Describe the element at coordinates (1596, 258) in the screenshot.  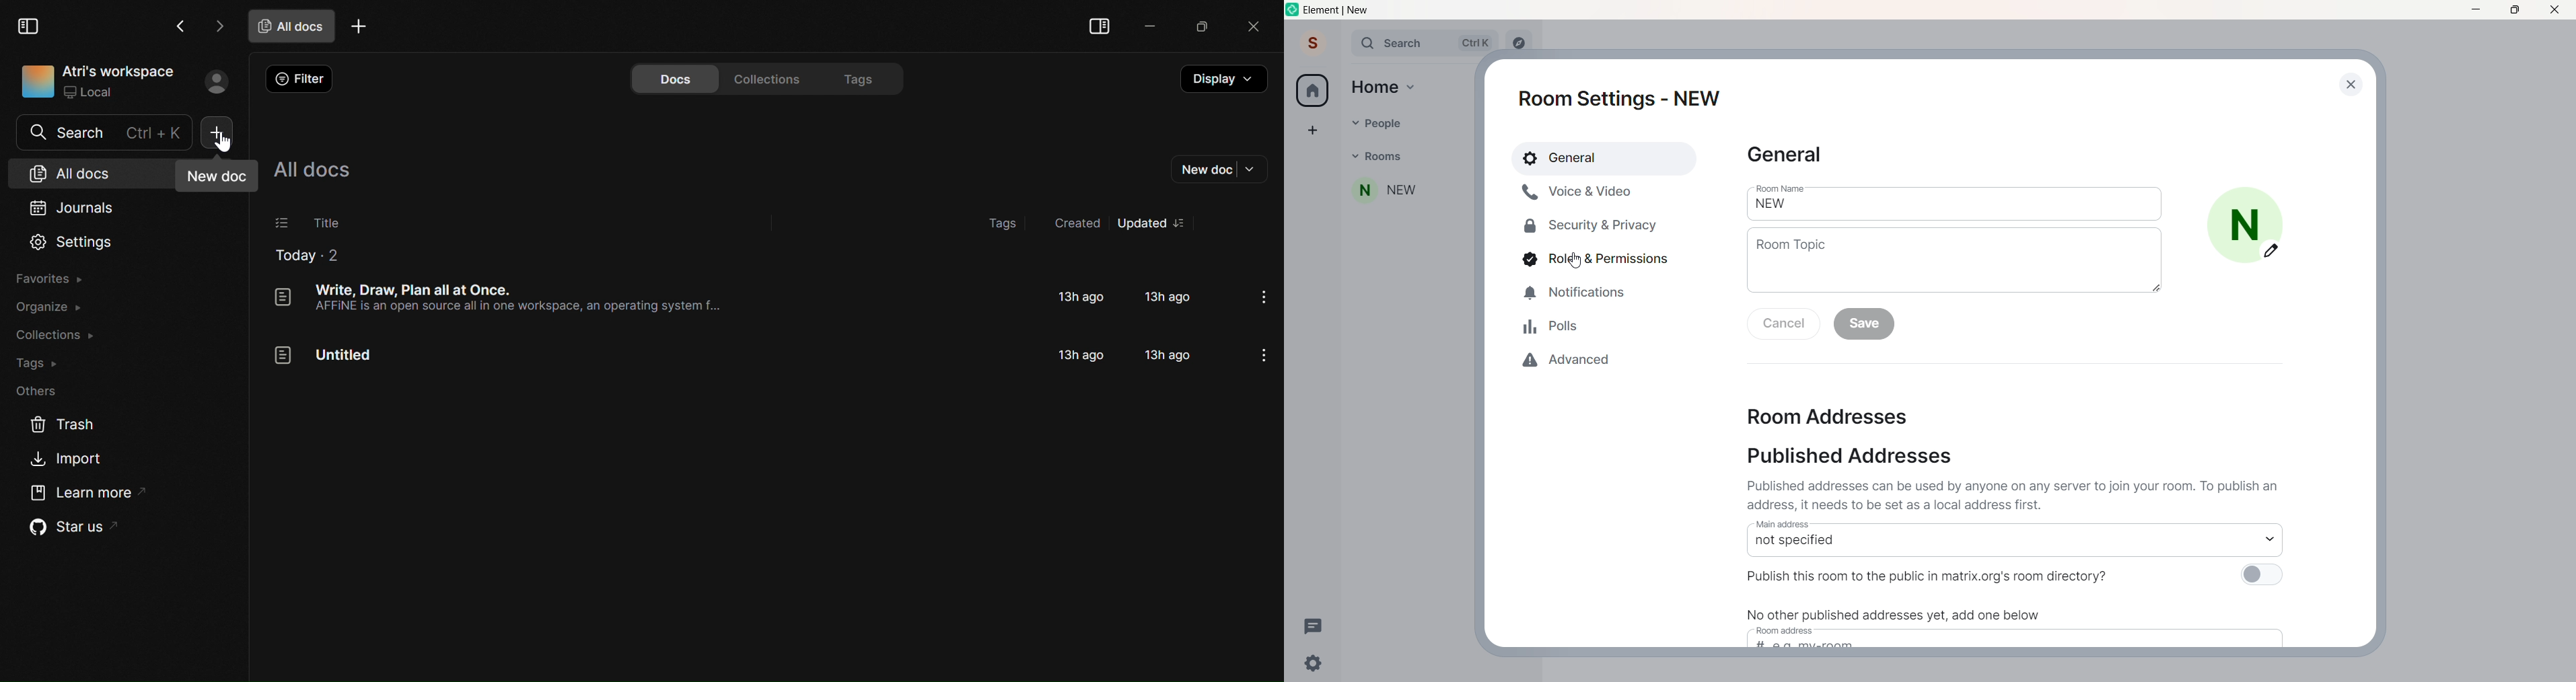
I see `roles and permissions` at that location.